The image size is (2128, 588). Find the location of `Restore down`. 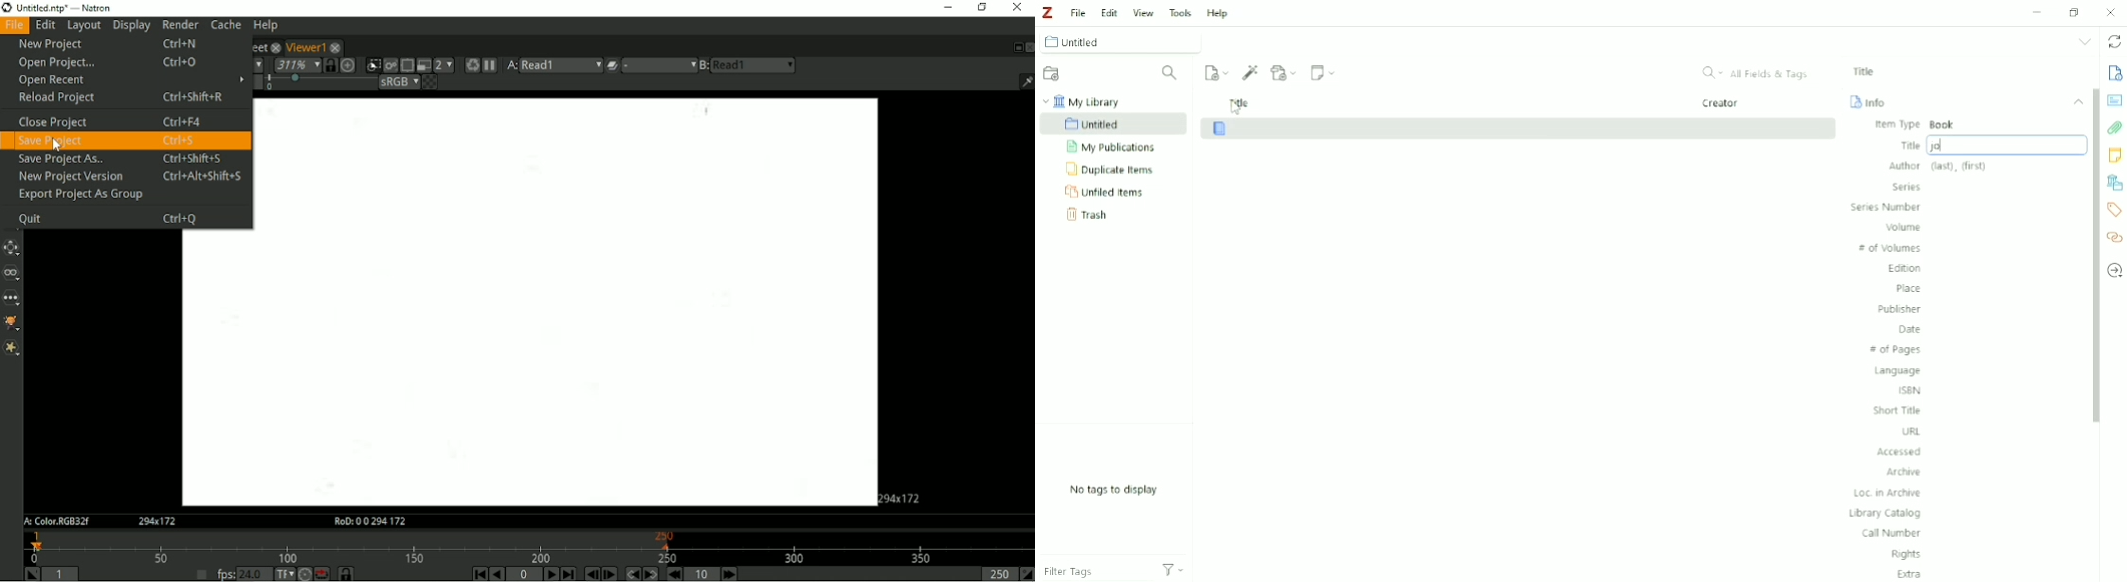

Restore down is located at coordinates (2076, 11).